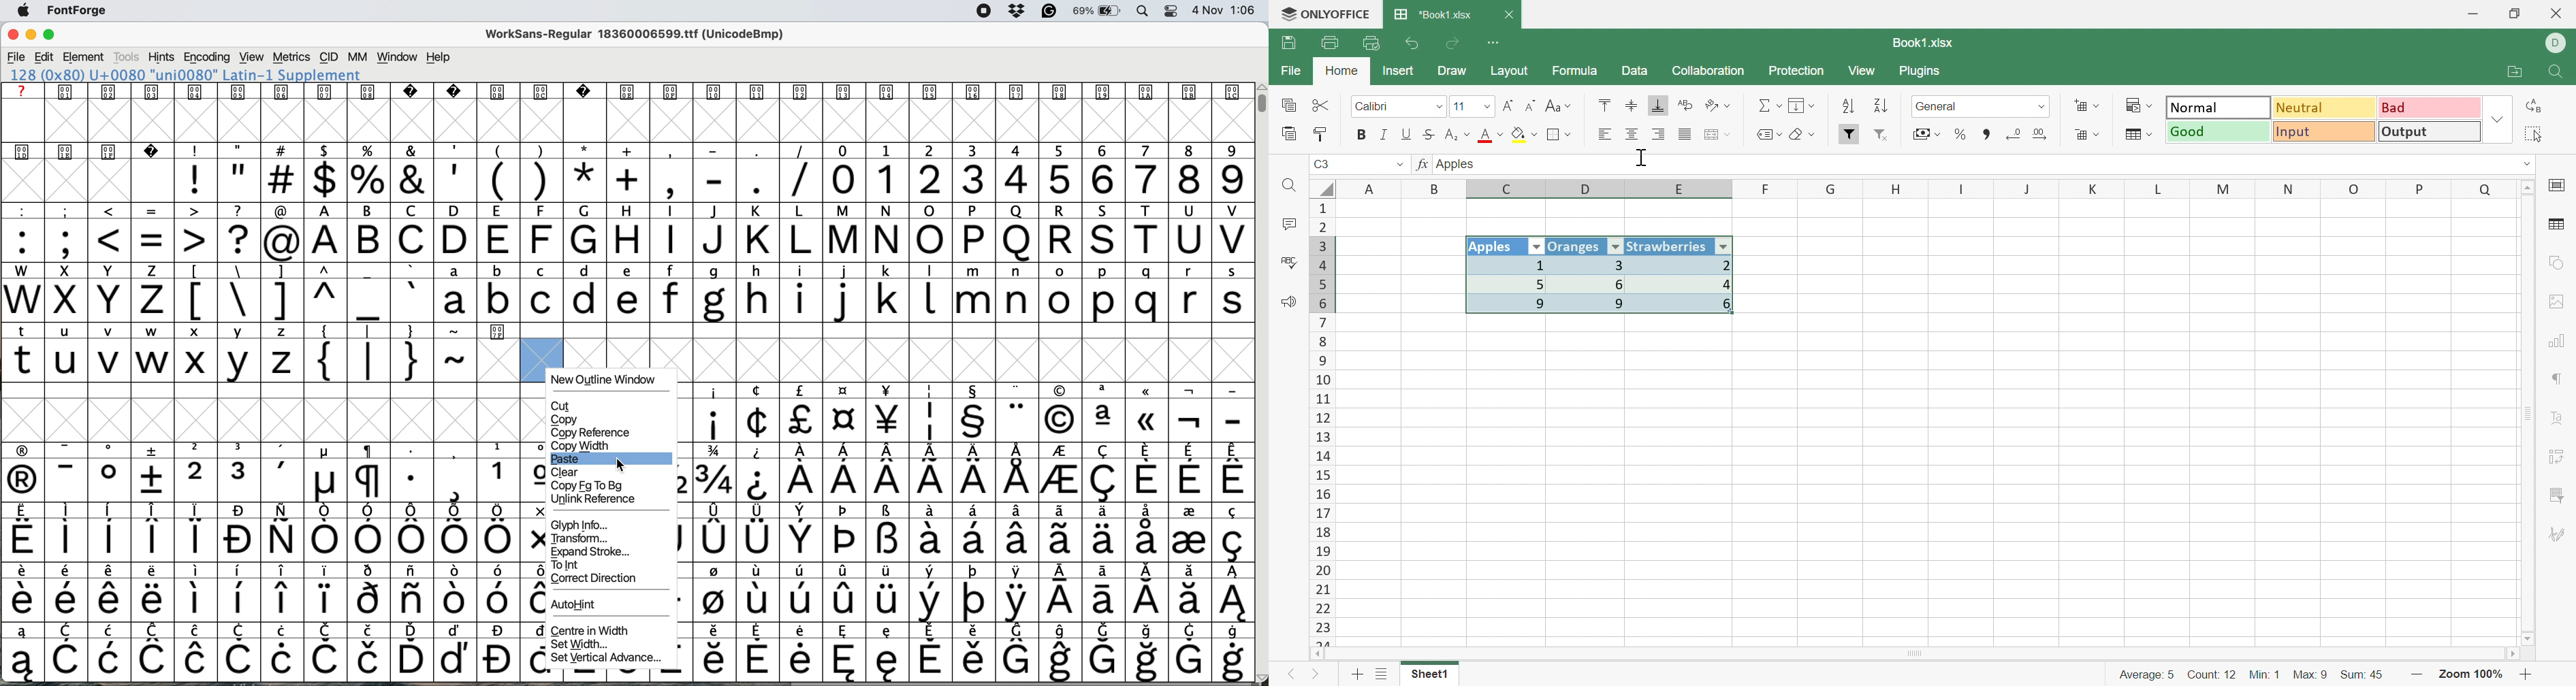  I want to click on Comma style, so click(1987, 133).